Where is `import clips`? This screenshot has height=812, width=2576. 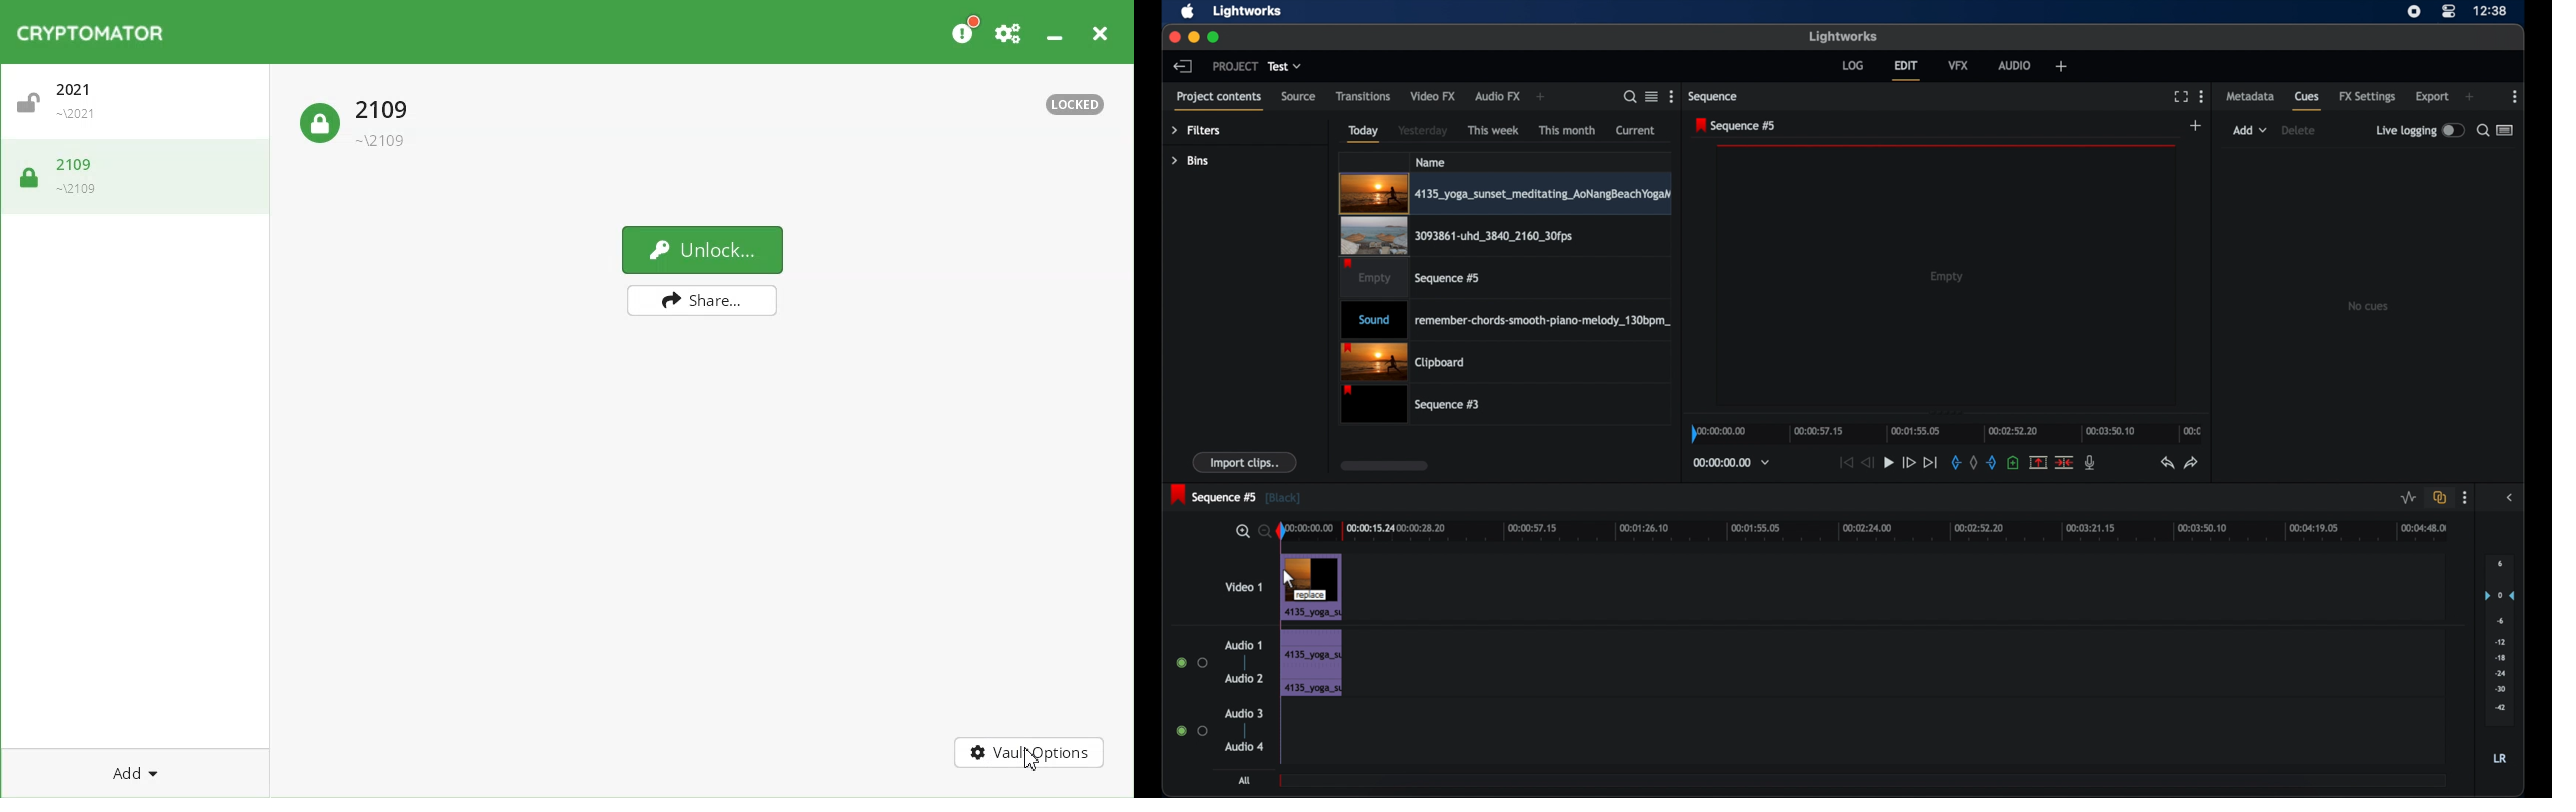 import clips is located at coordinates (1244, 463).